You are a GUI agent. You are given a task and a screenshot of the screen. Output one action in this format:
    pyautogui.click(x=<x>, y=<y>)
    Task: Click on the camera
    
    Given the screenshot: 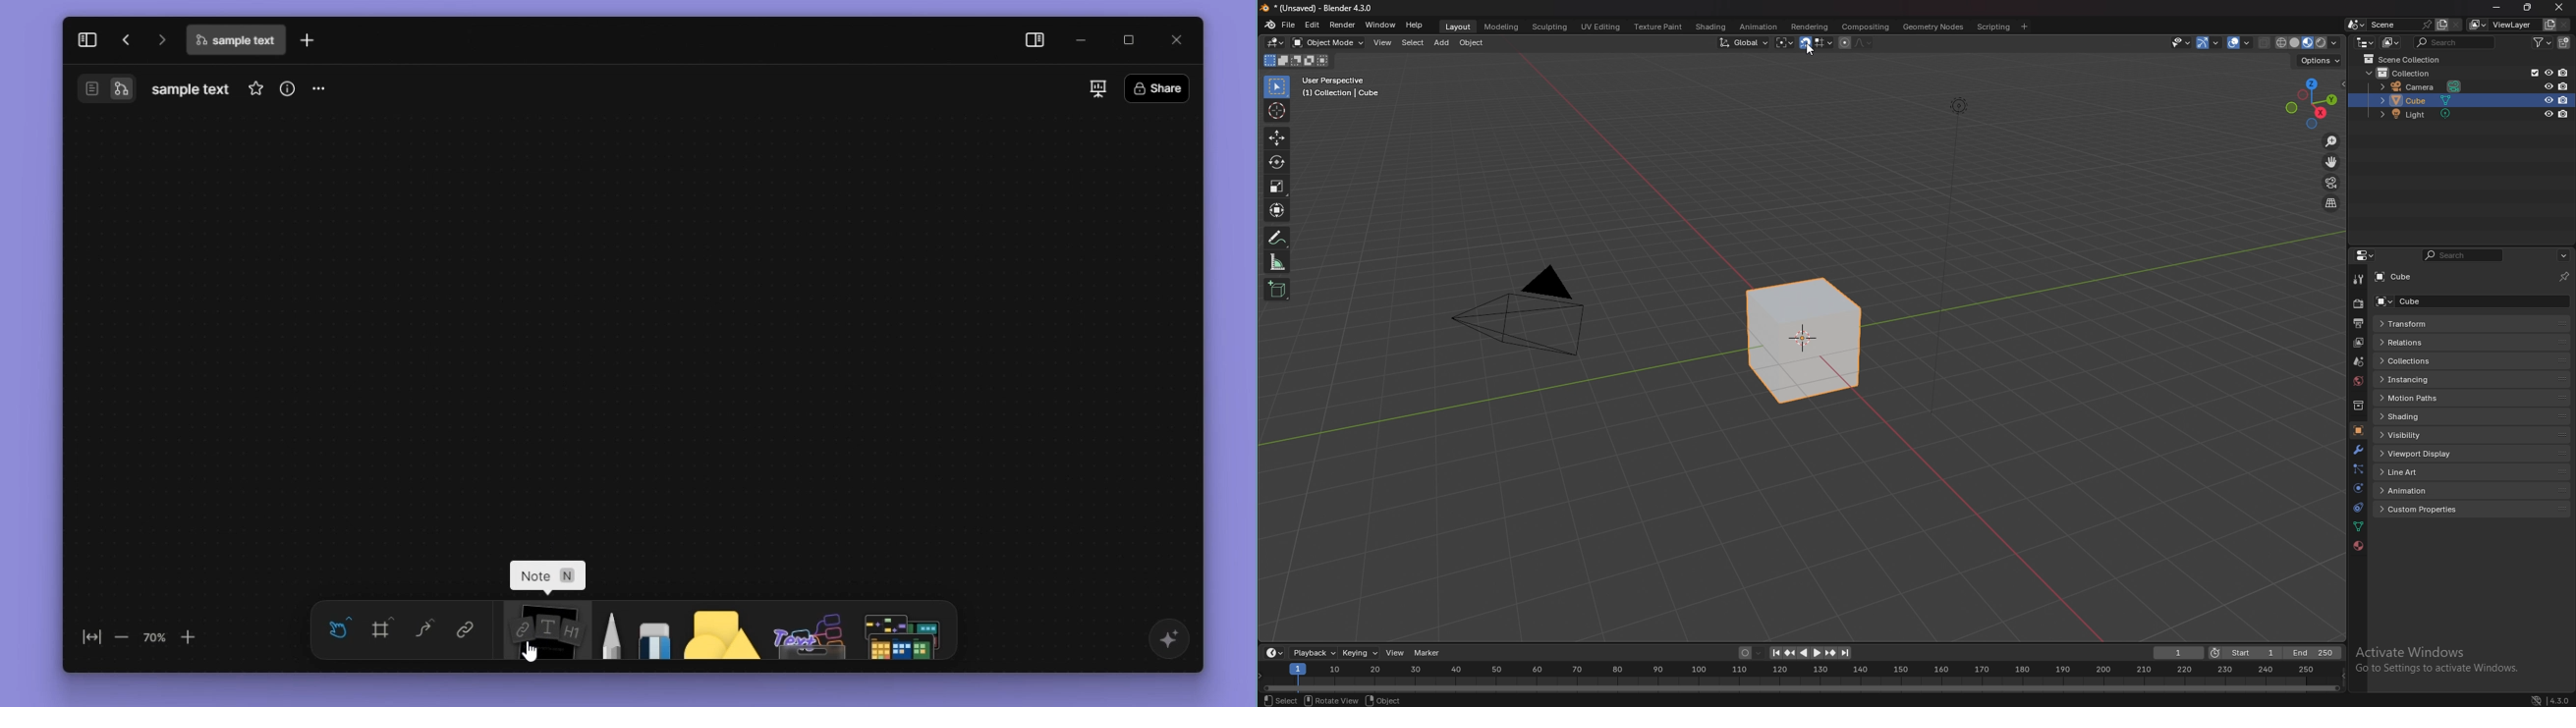 What is the action you would take?
    pyautogui.click(x=2423, y=87)
    